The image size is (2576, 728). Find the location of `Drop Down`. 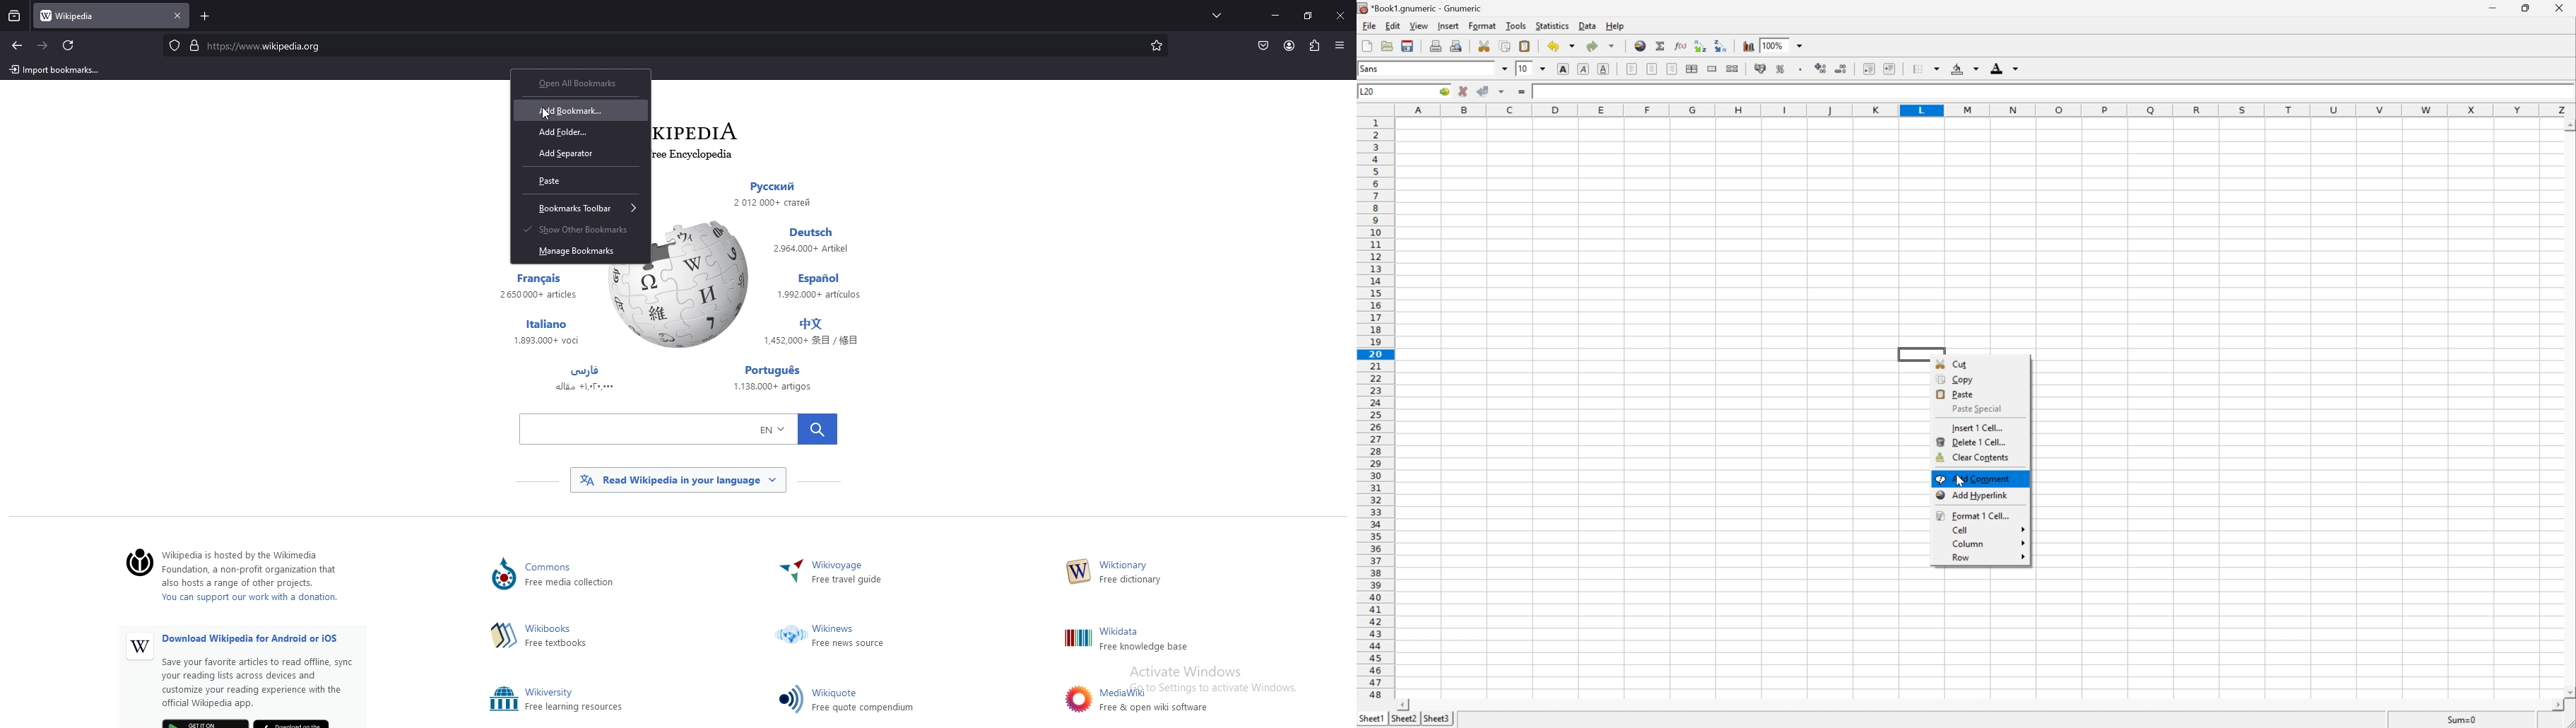

Drop Down is located at coordinates (1801, 45).